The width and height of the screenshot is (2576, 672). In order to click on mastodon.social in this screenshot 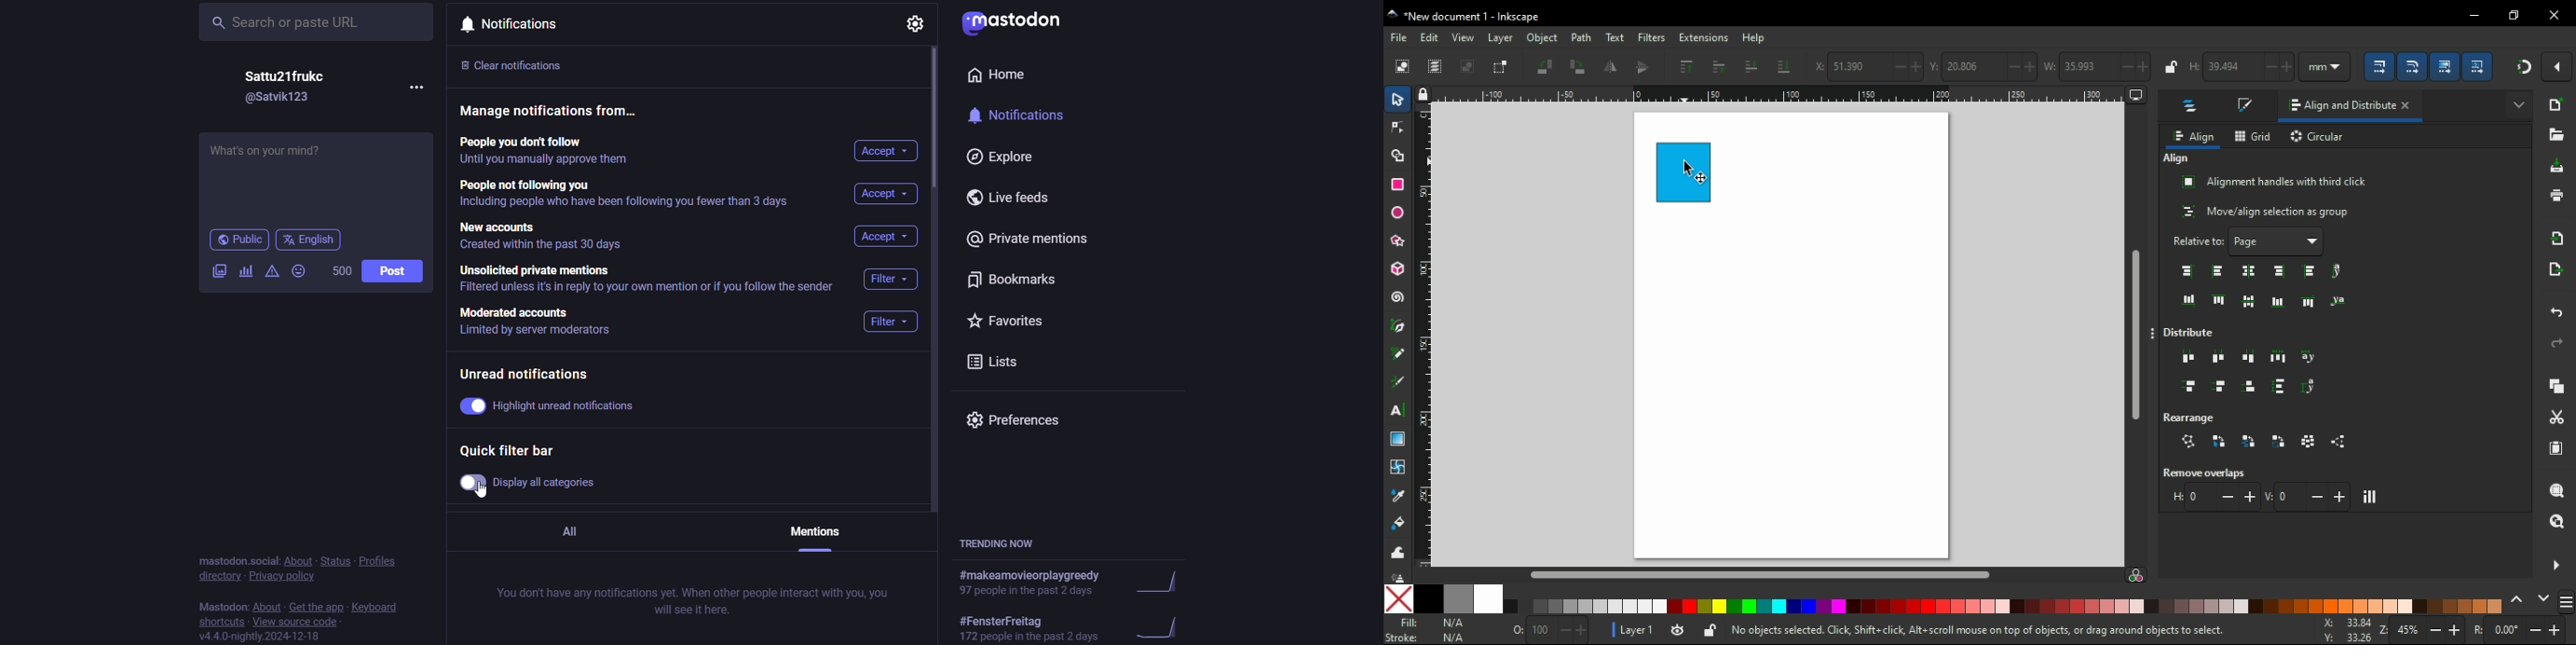, I will do `click(233, 561)`.